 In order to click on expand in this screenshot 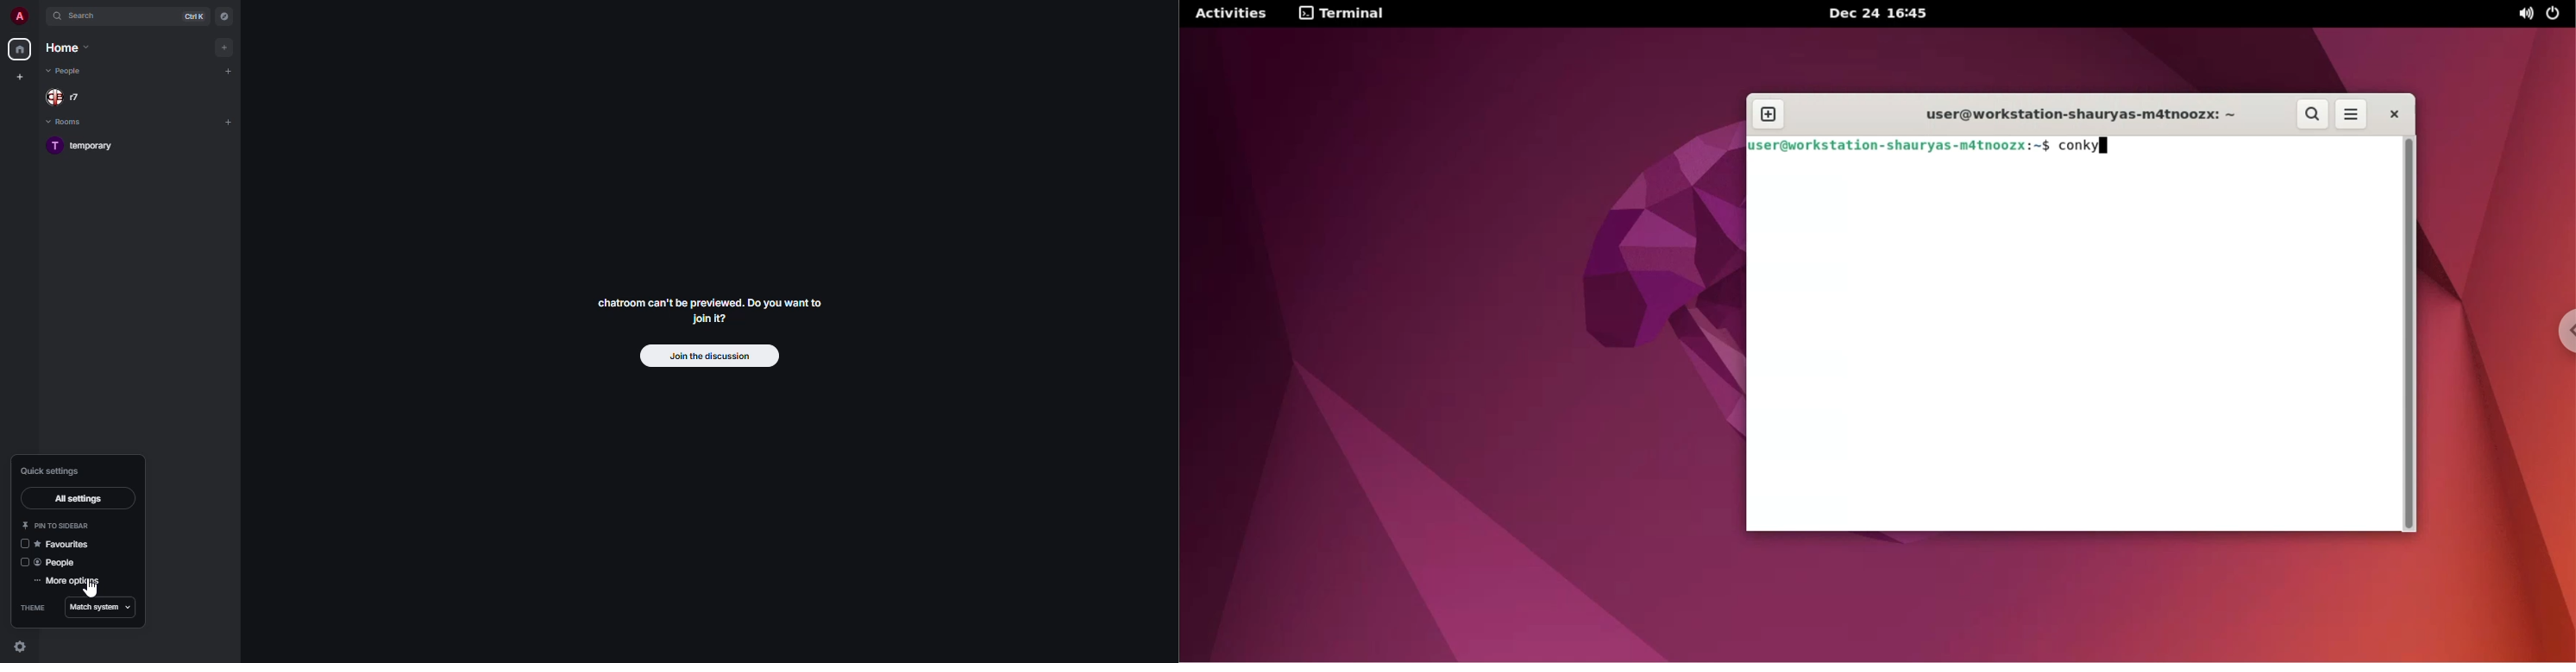, I will do `click(41, 16)`.